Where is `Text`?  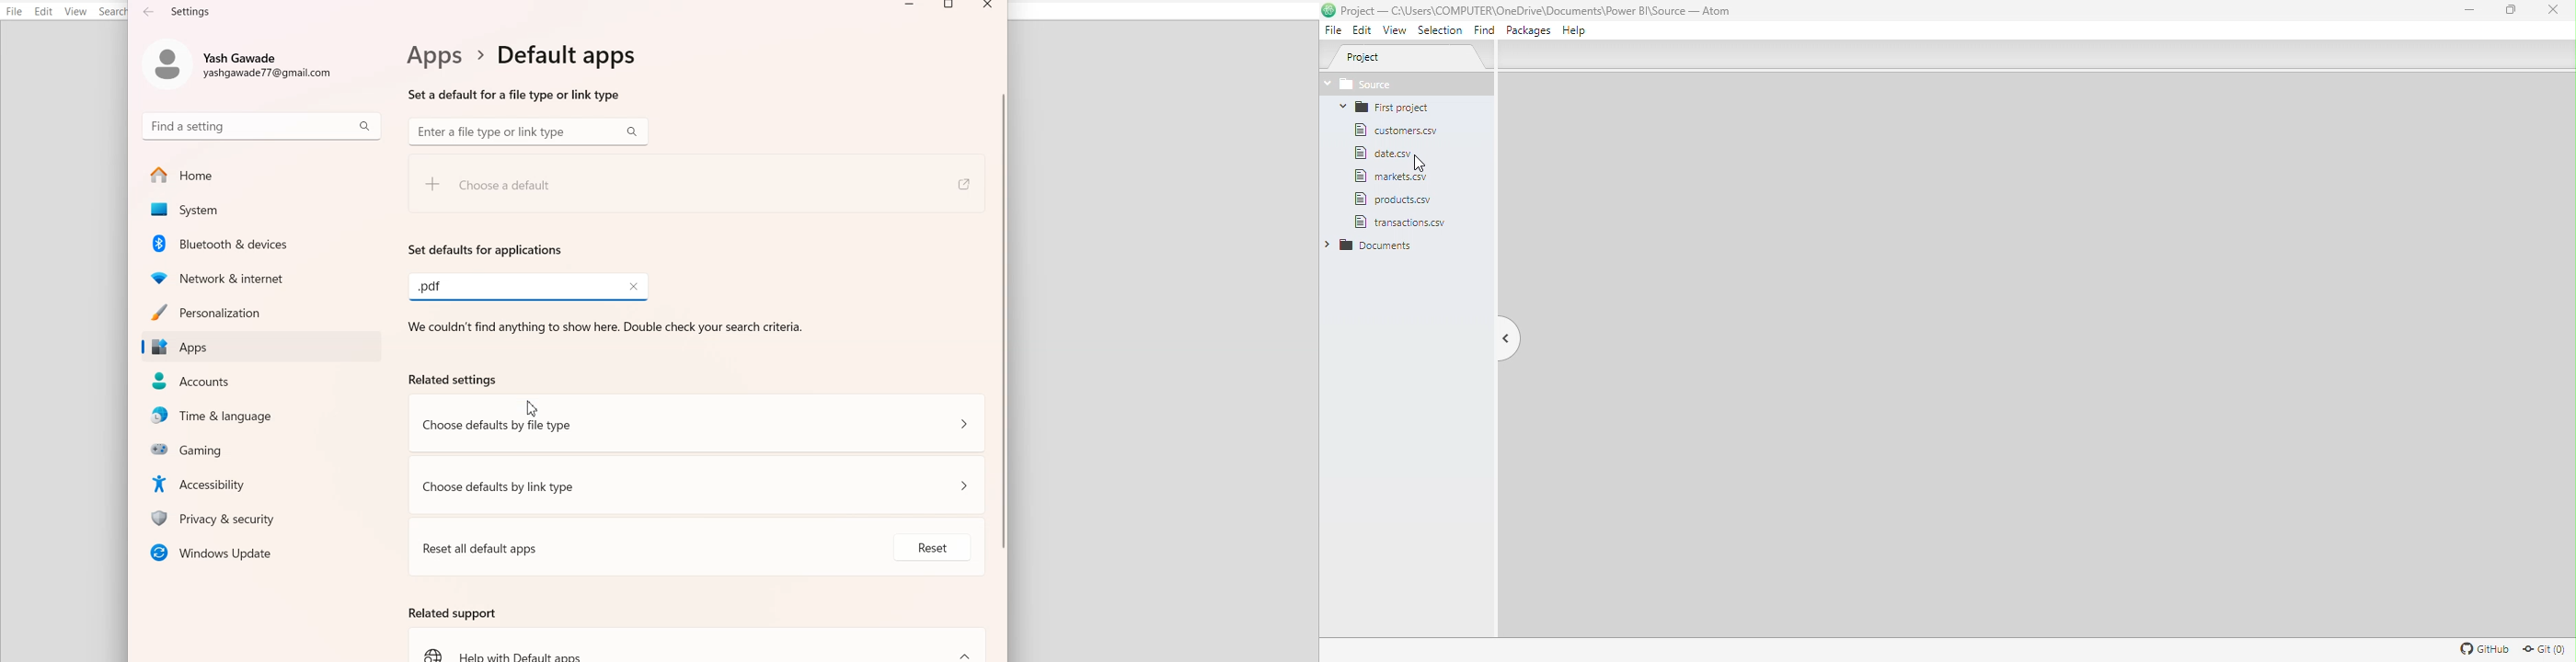
Text is located at coordinates (430, 286).